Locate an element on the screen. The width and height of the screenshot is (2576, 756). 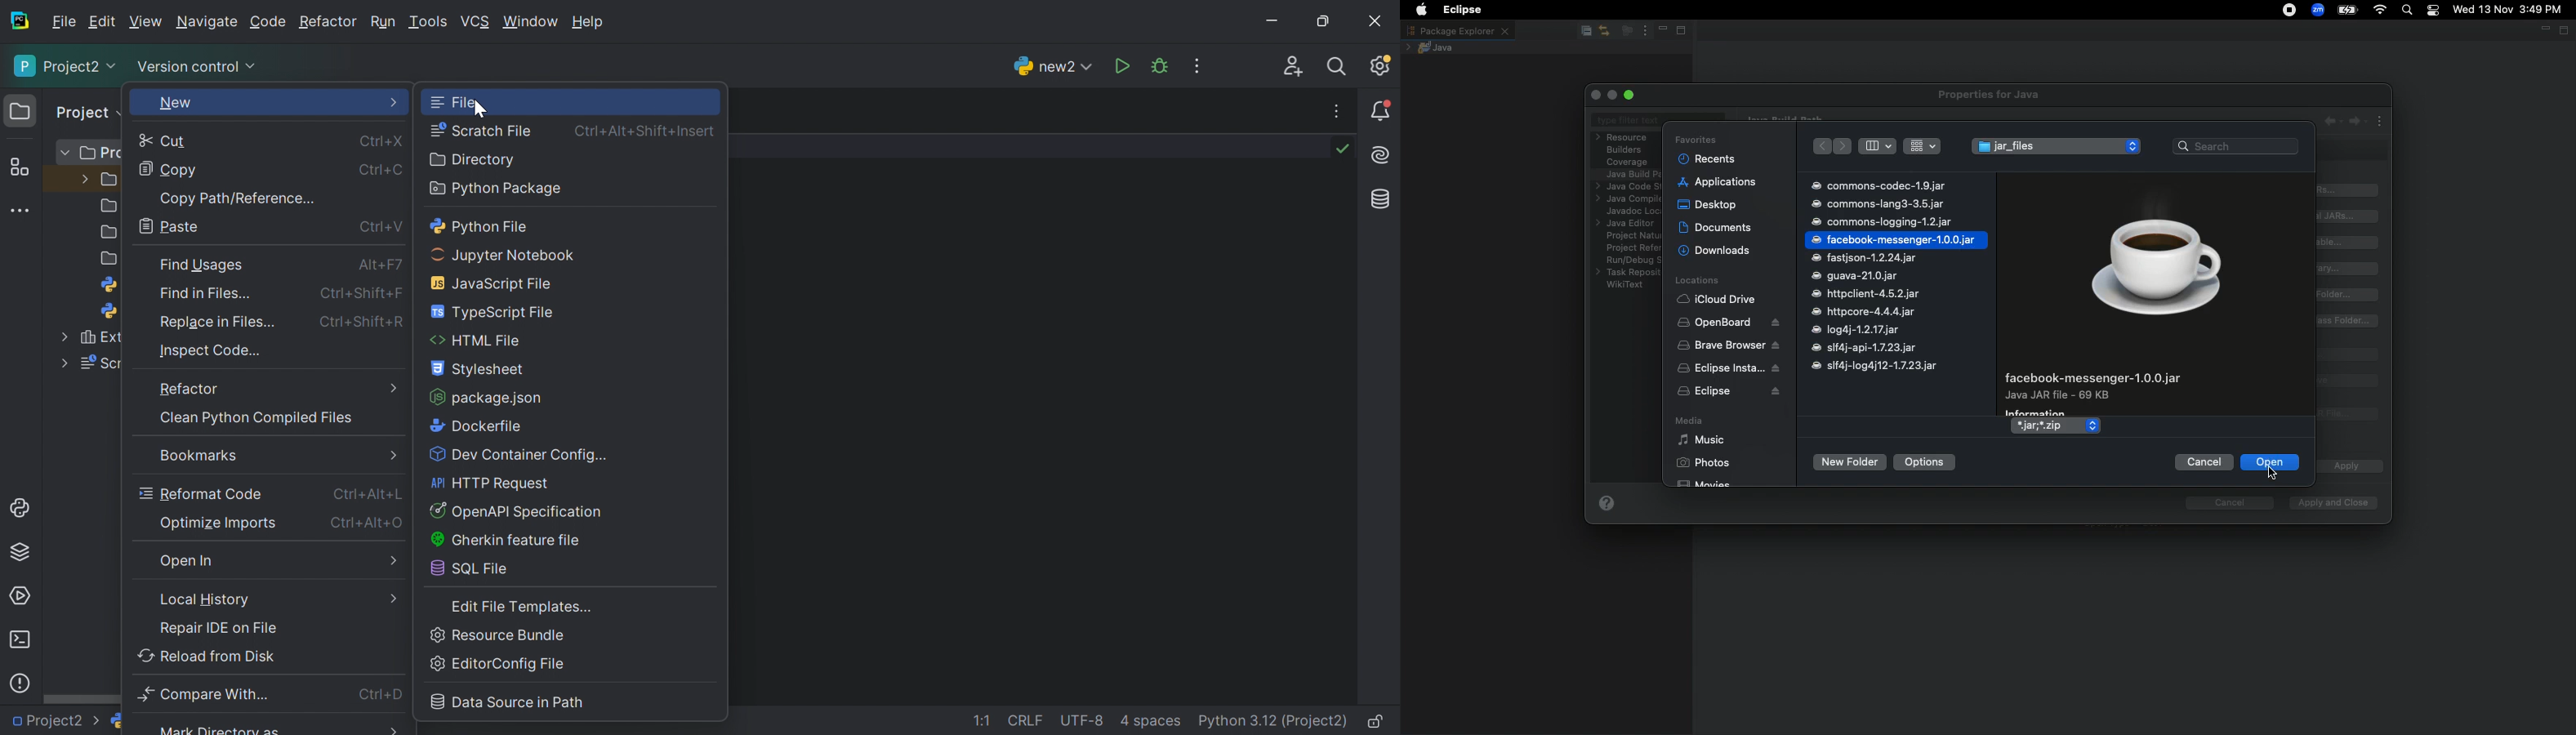
Recording is located at coordinates (2290, 11).